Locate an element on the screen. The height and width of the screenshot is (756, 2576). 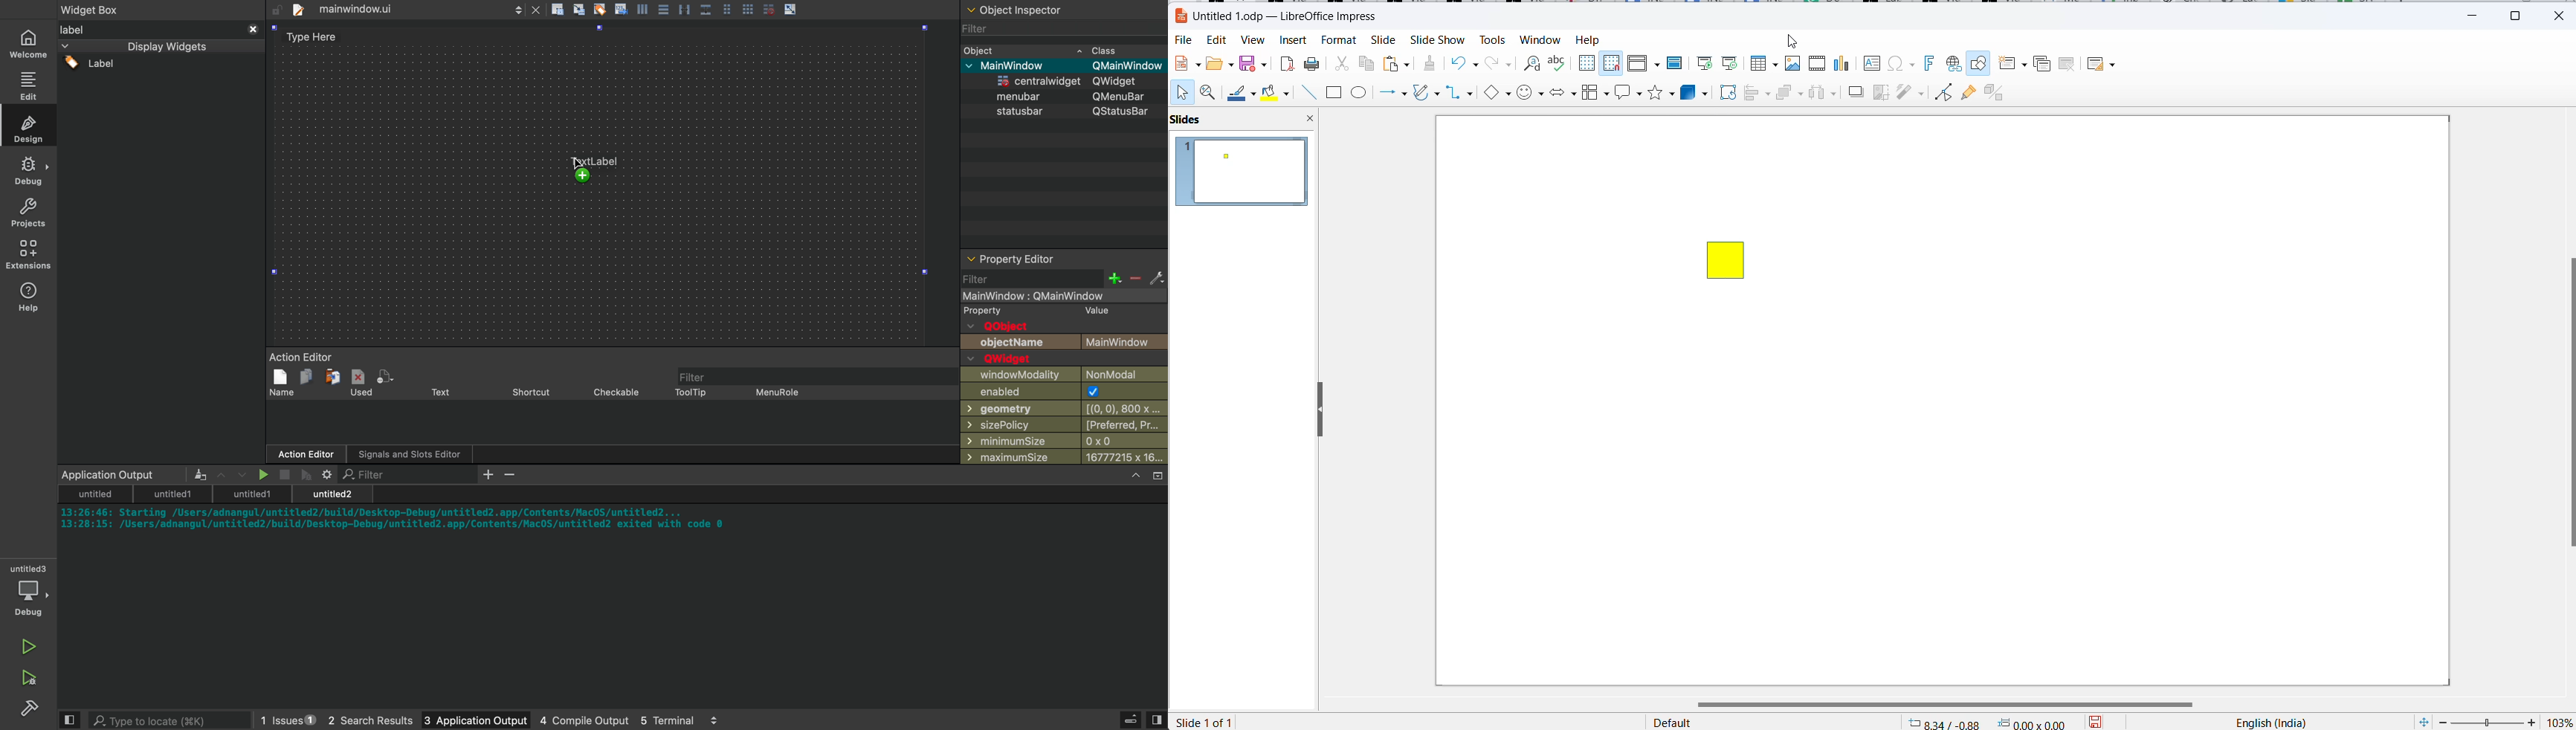
help is located at coordinates (1587, 39).